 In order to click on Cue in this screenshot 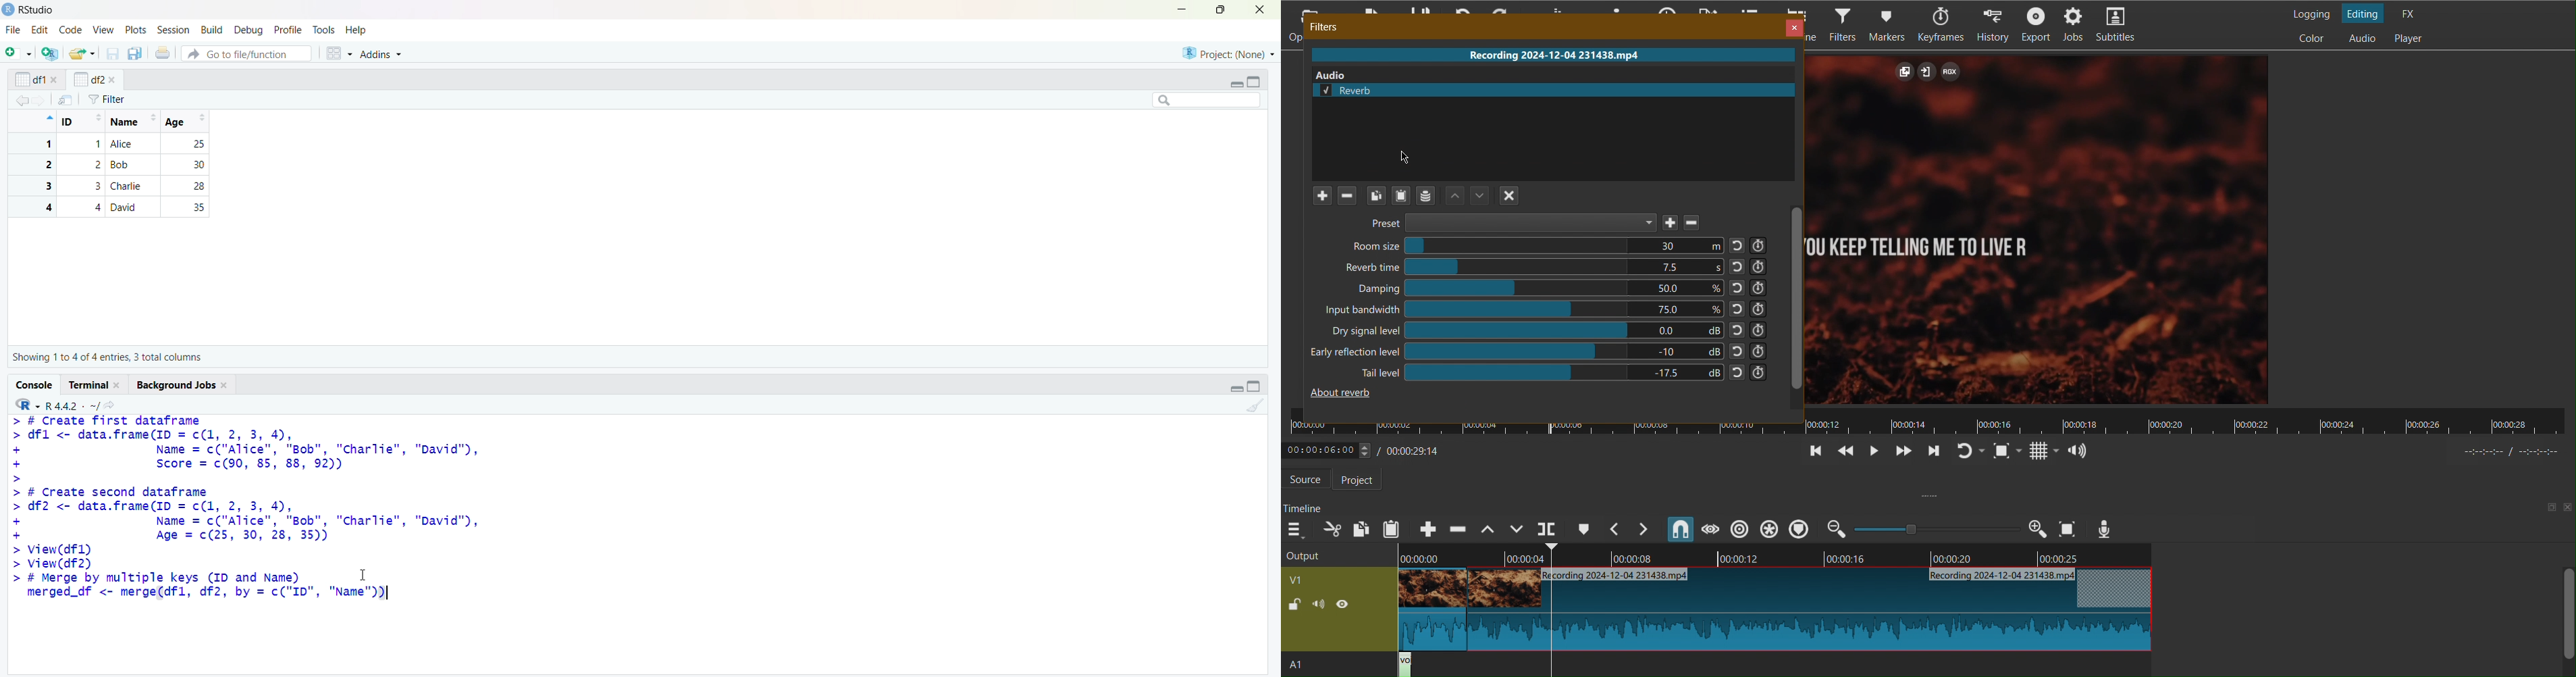, I will do `click(1583, 528)`.